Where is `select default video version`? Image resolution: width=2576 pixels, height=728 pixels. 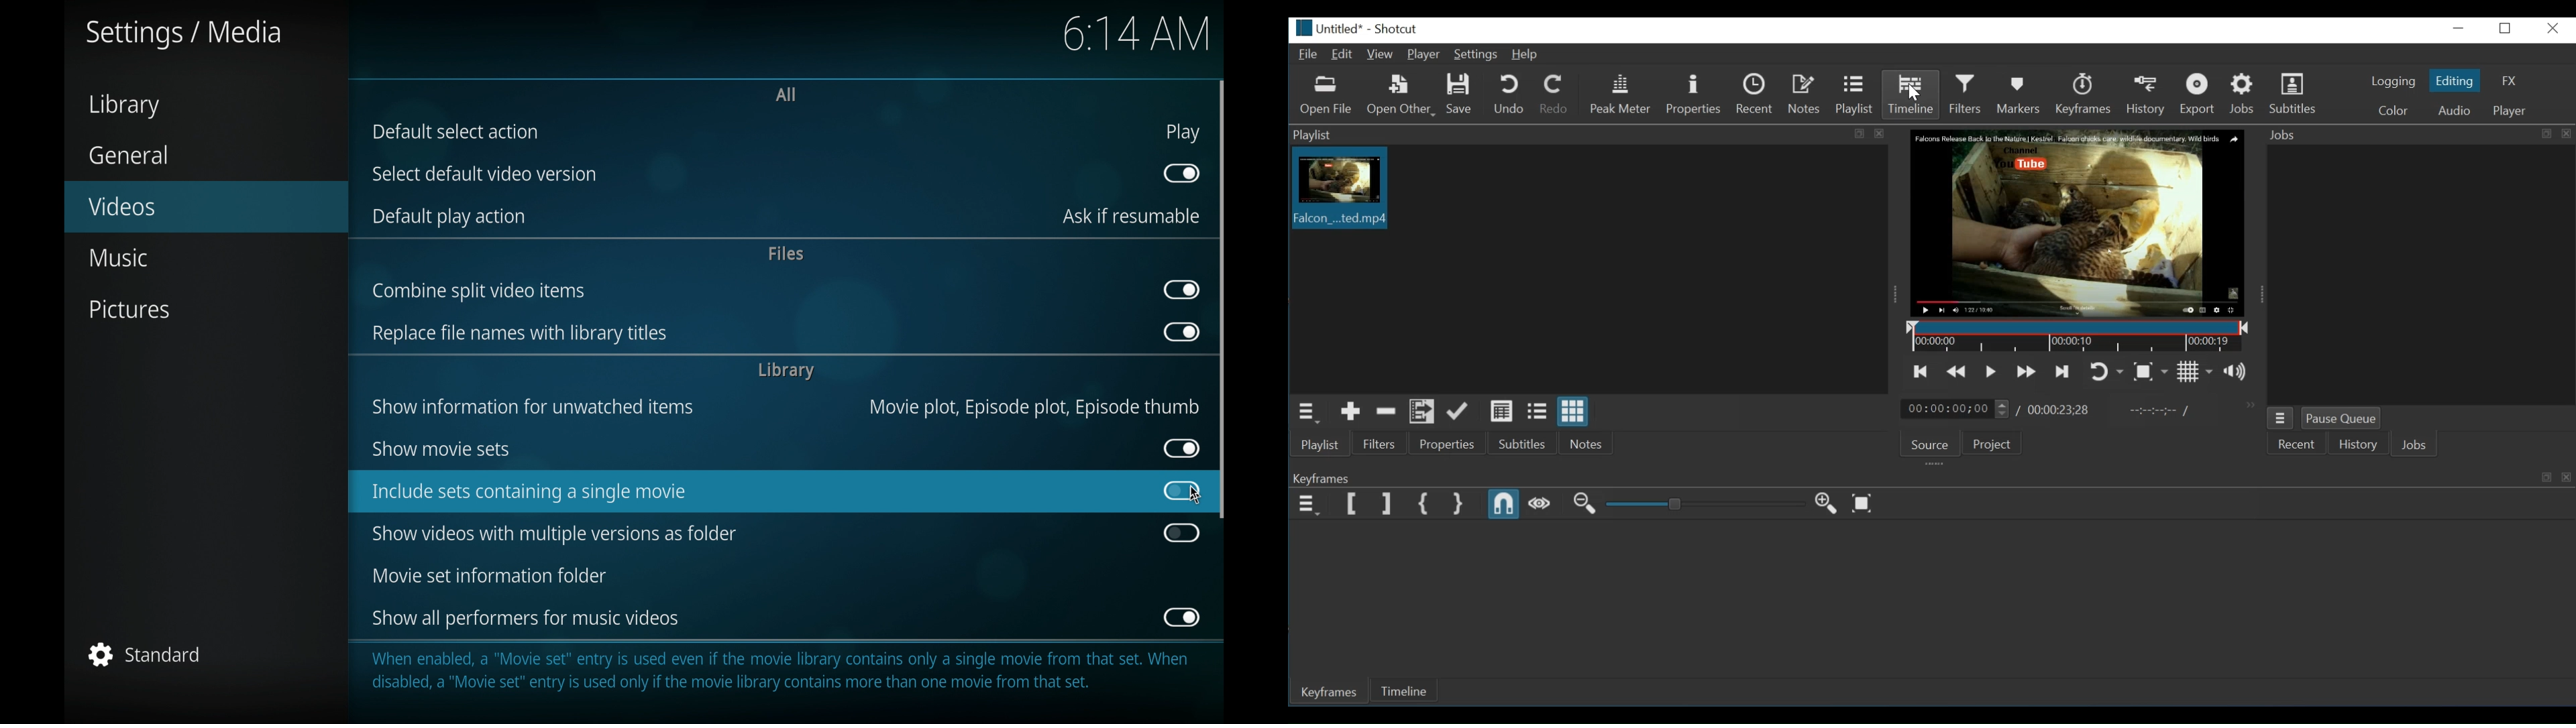 select default video version is located at coordinates (482, 174).